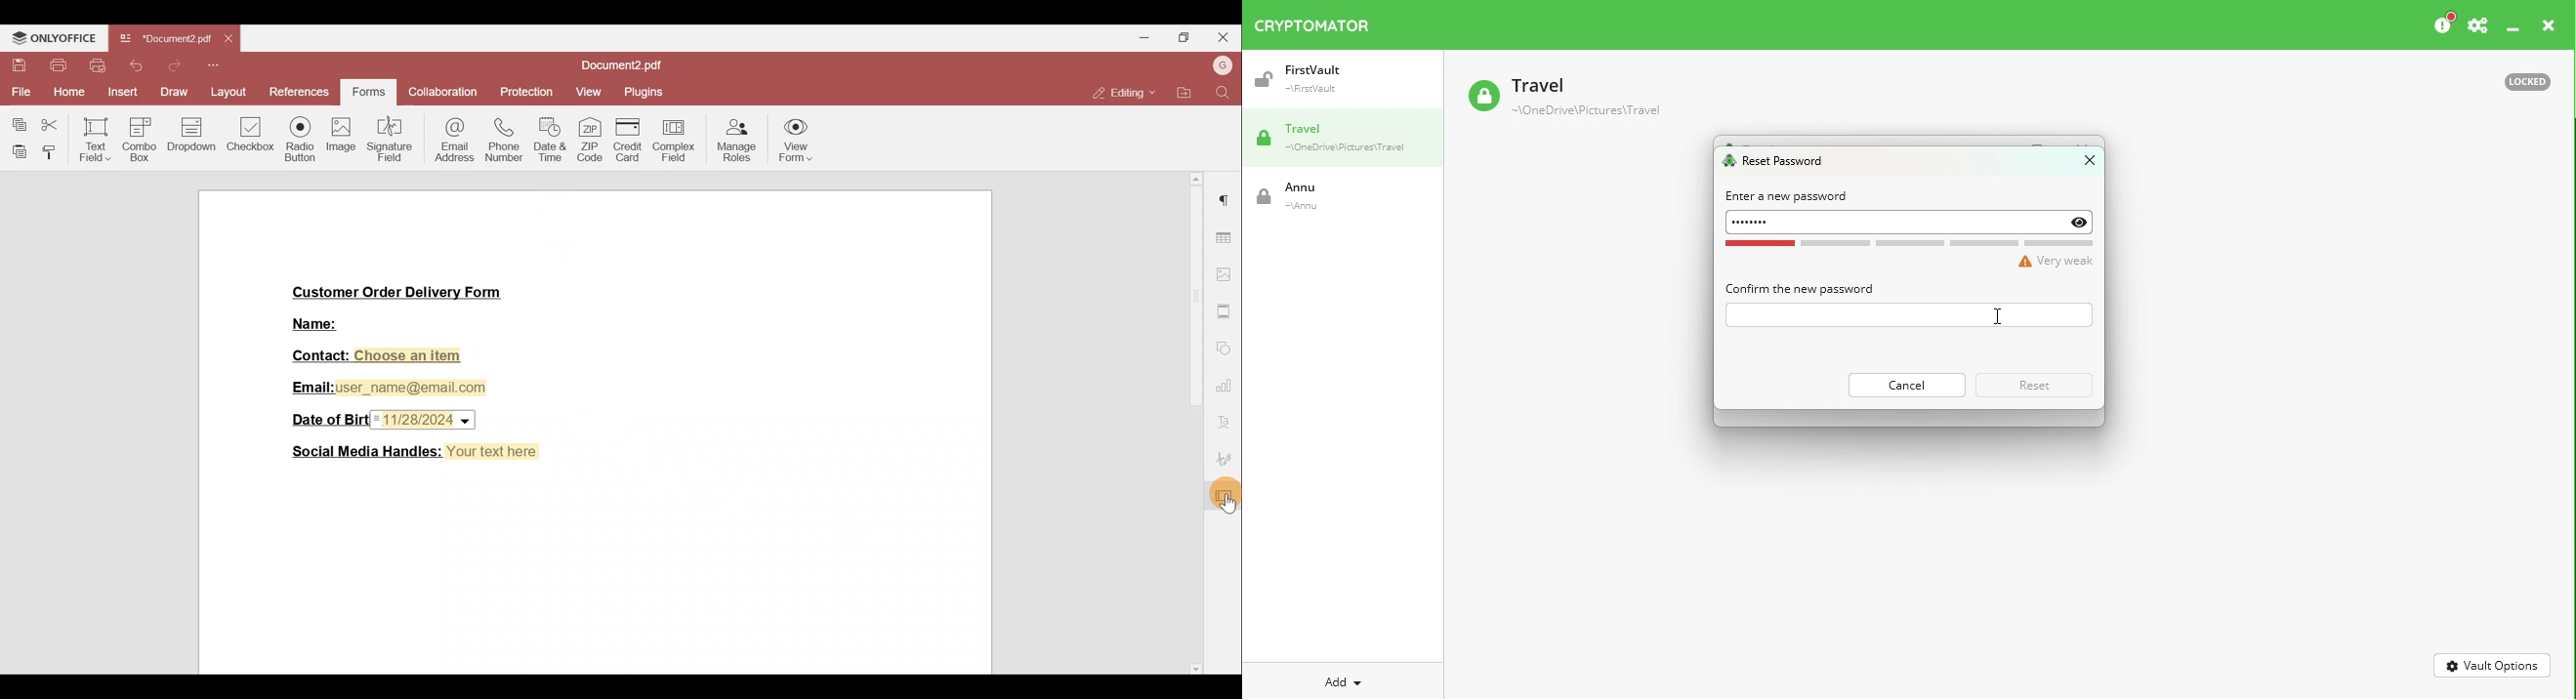  What do you see at coordinates (1195, 424) in the screenshot?
I see `Scroll bar` at bounding box center [1195, 424].